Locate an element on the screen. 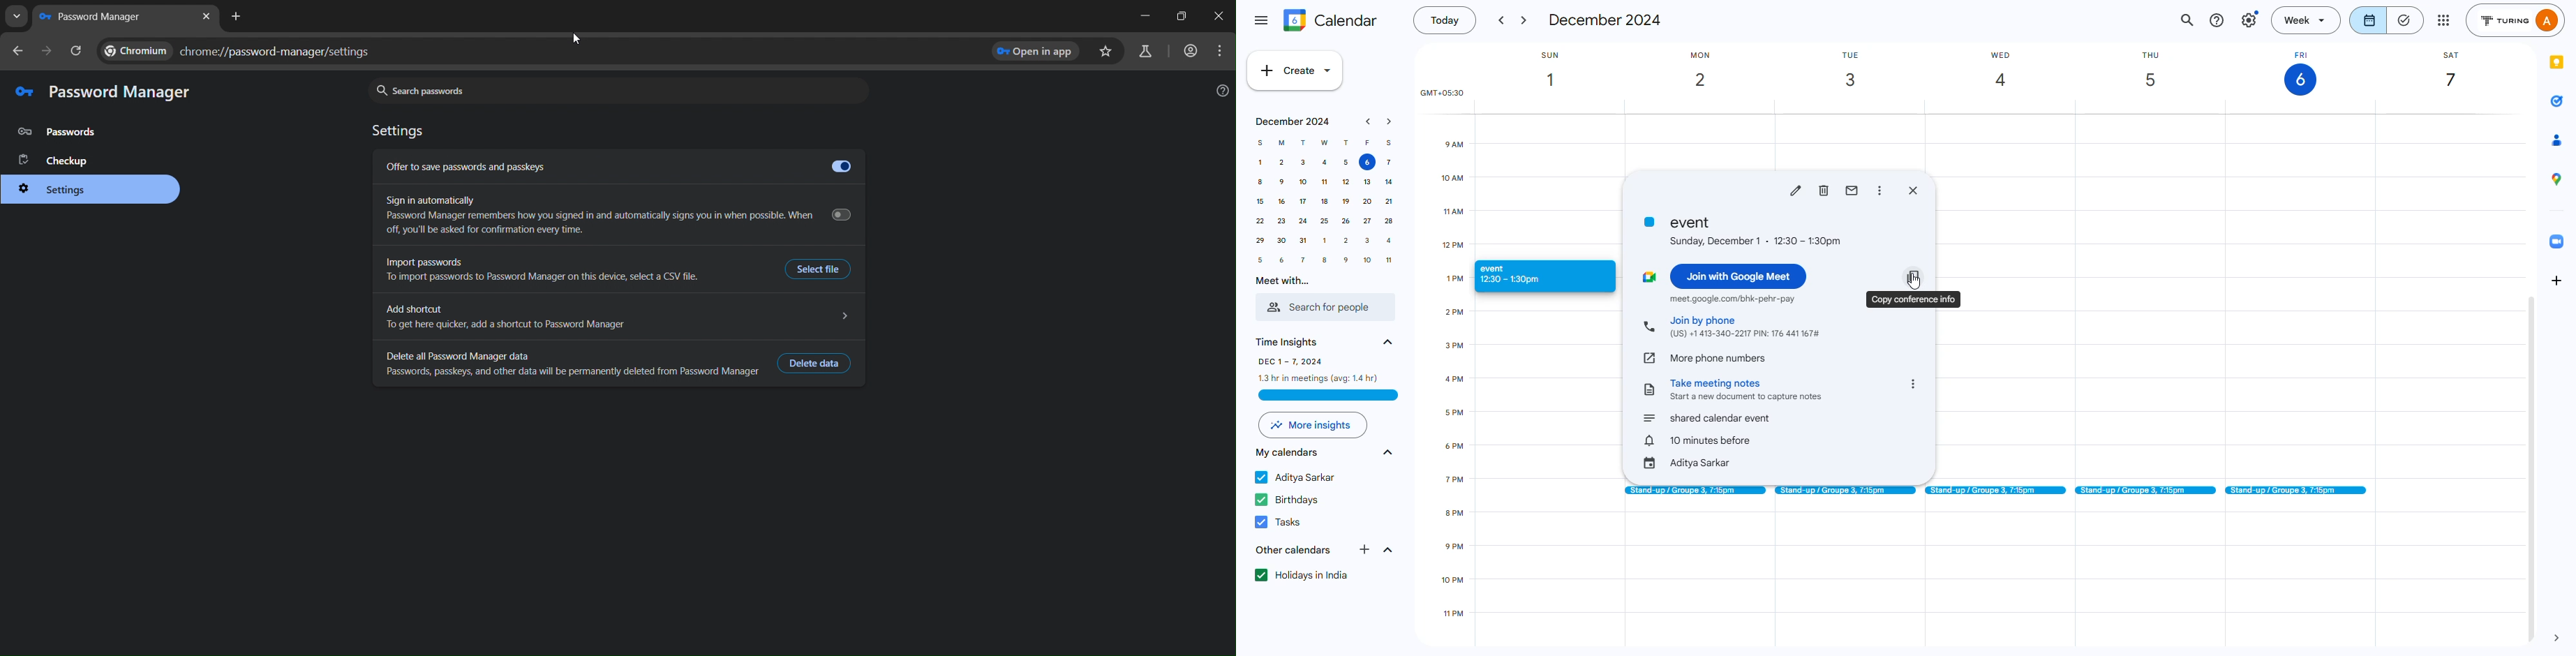 Image resolution: width=2576 pixels, height=672 pixels. dec is located at coordinates (1606, 20).